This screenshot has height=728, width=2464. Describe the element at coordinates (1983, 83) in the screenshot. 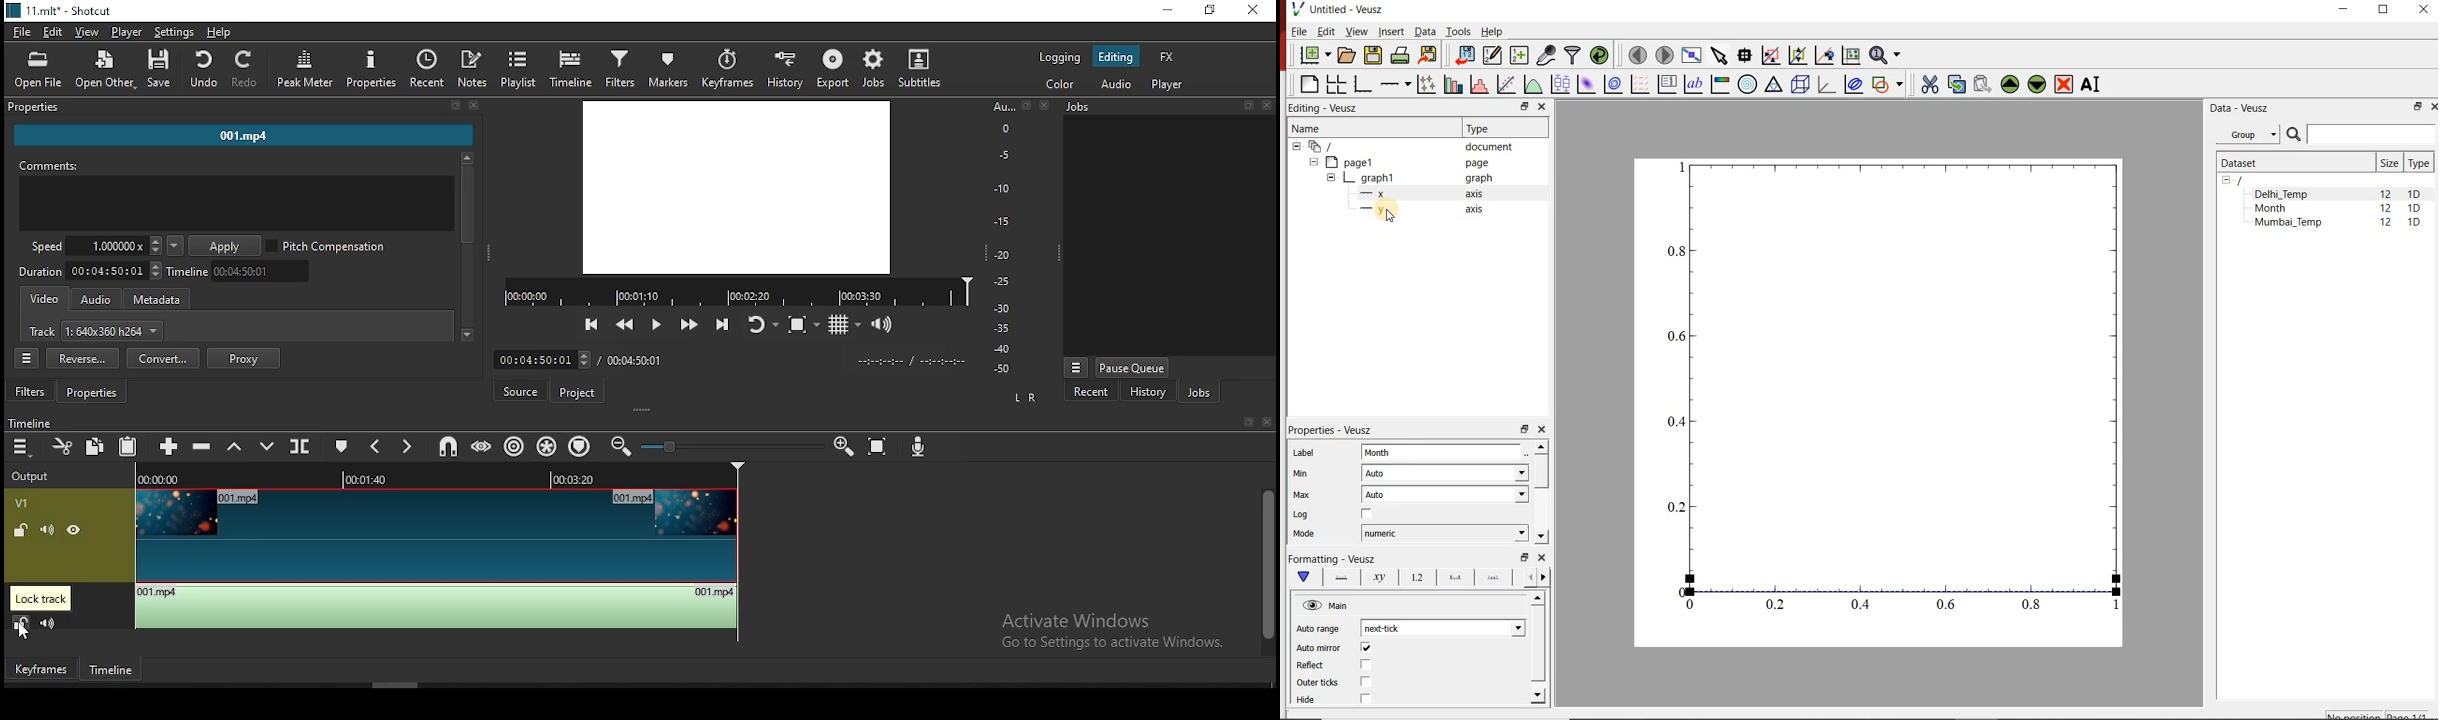

I see `paste widget from the clipboard` at that location.